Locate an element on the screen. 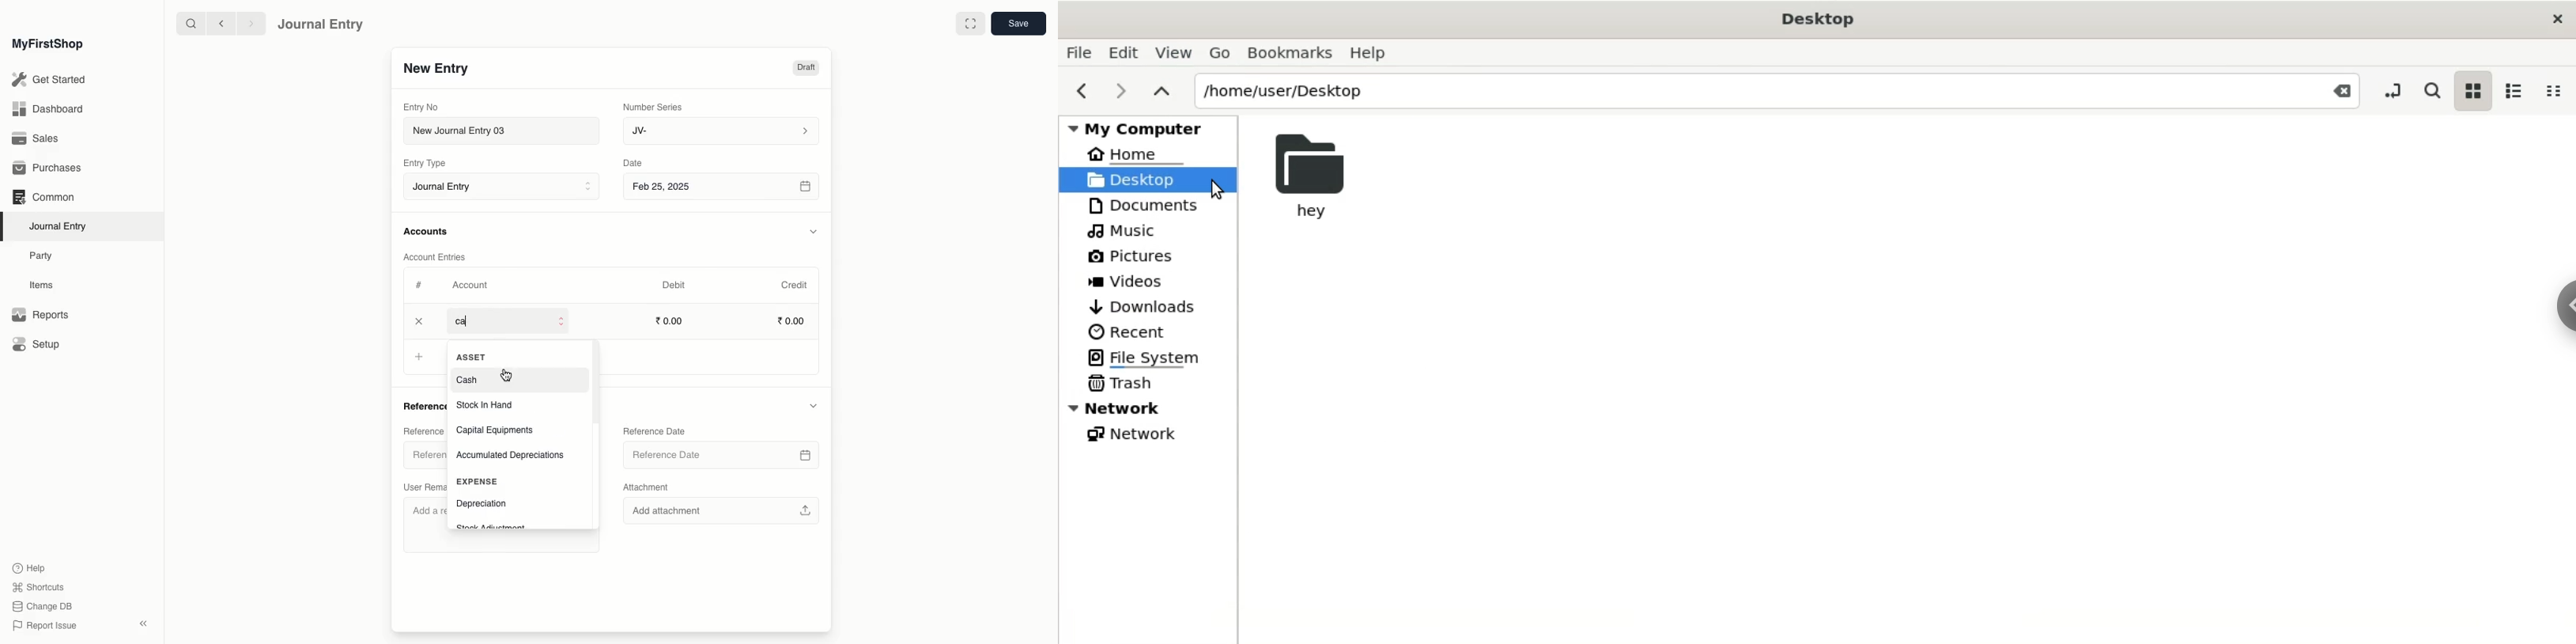  Credit is located at coordinates (793, 284).